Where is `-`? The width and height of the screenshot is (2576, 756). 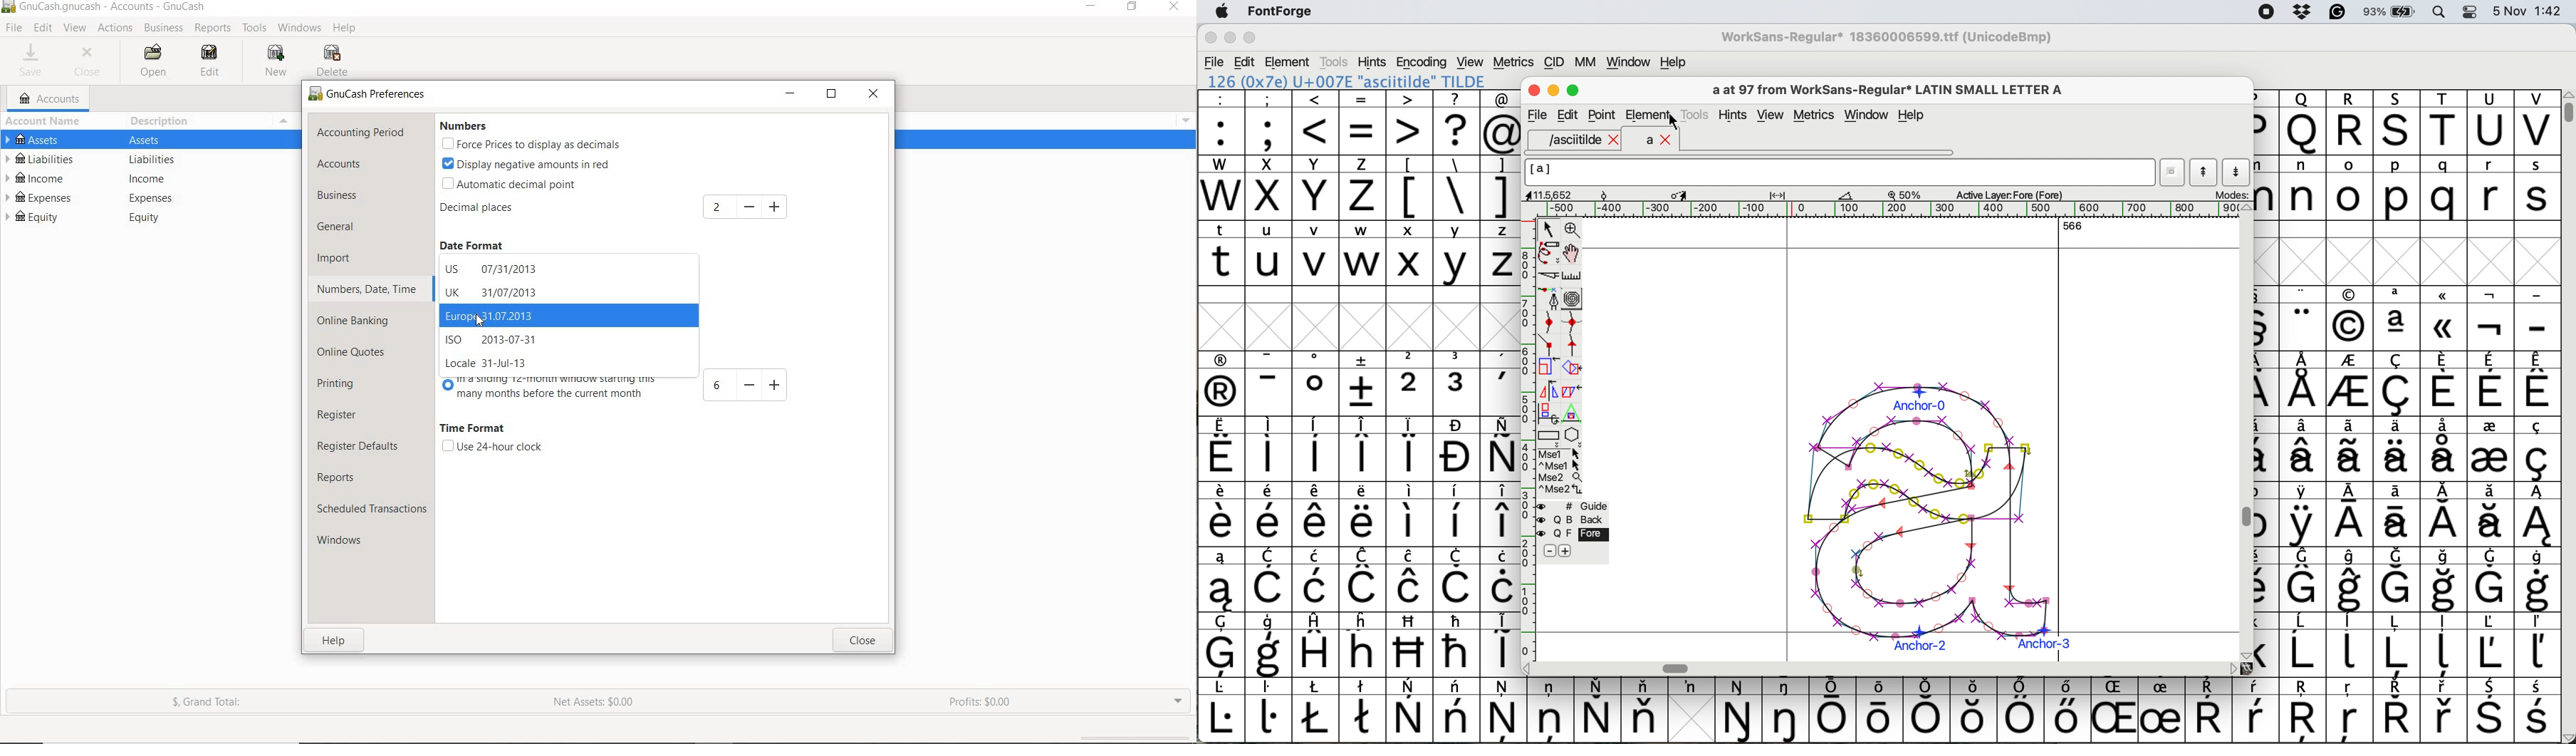
- is located at coordinates (2538, 319).